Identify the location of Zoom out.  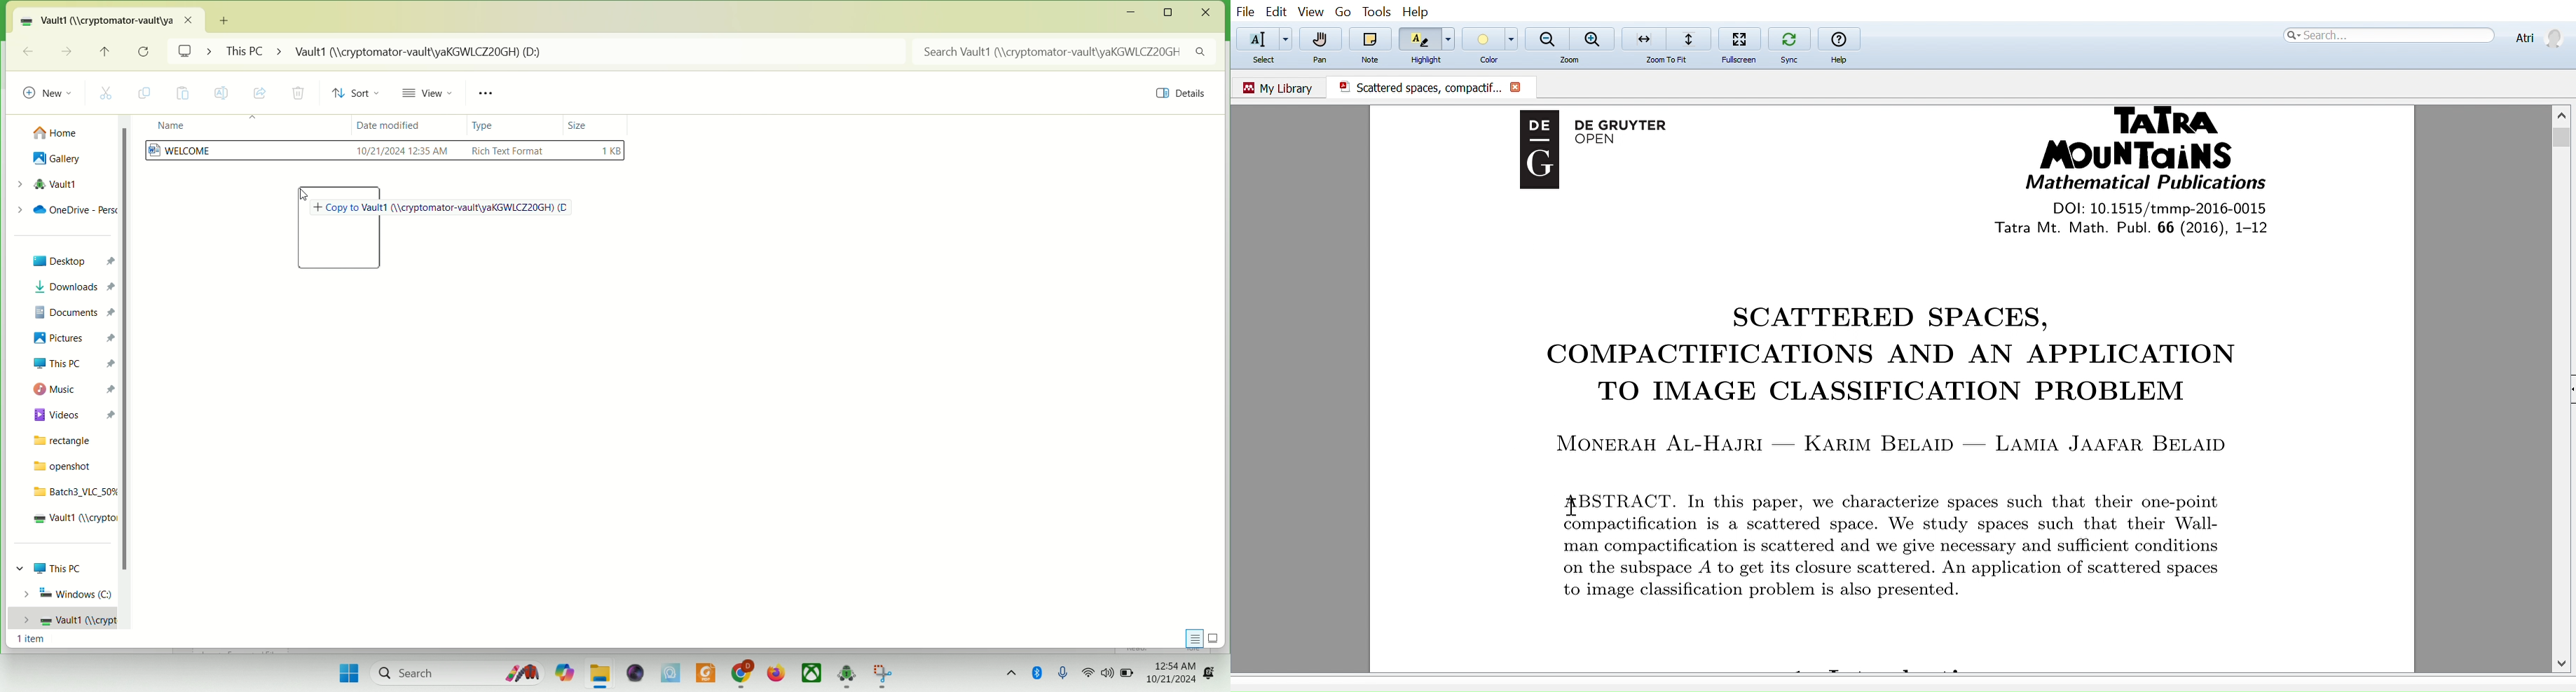
(1547, 37).